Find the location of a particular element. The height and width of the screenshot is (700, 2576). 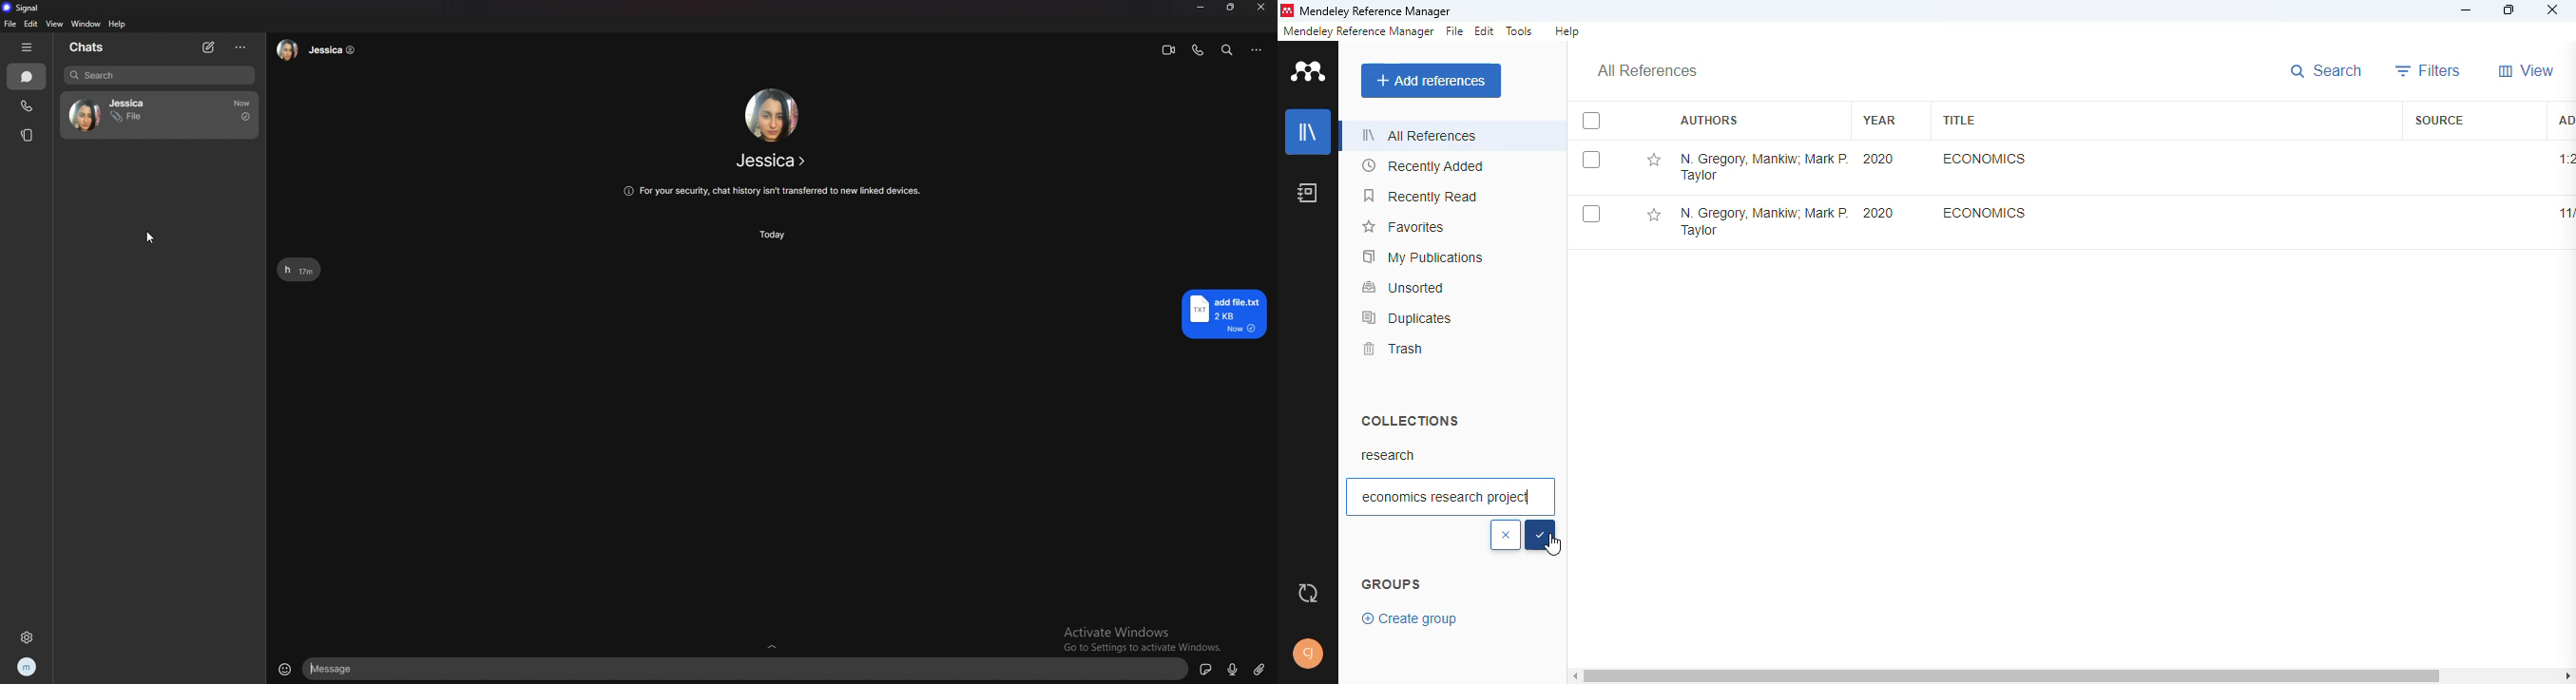

video call is located at coordinates (1170, 51).